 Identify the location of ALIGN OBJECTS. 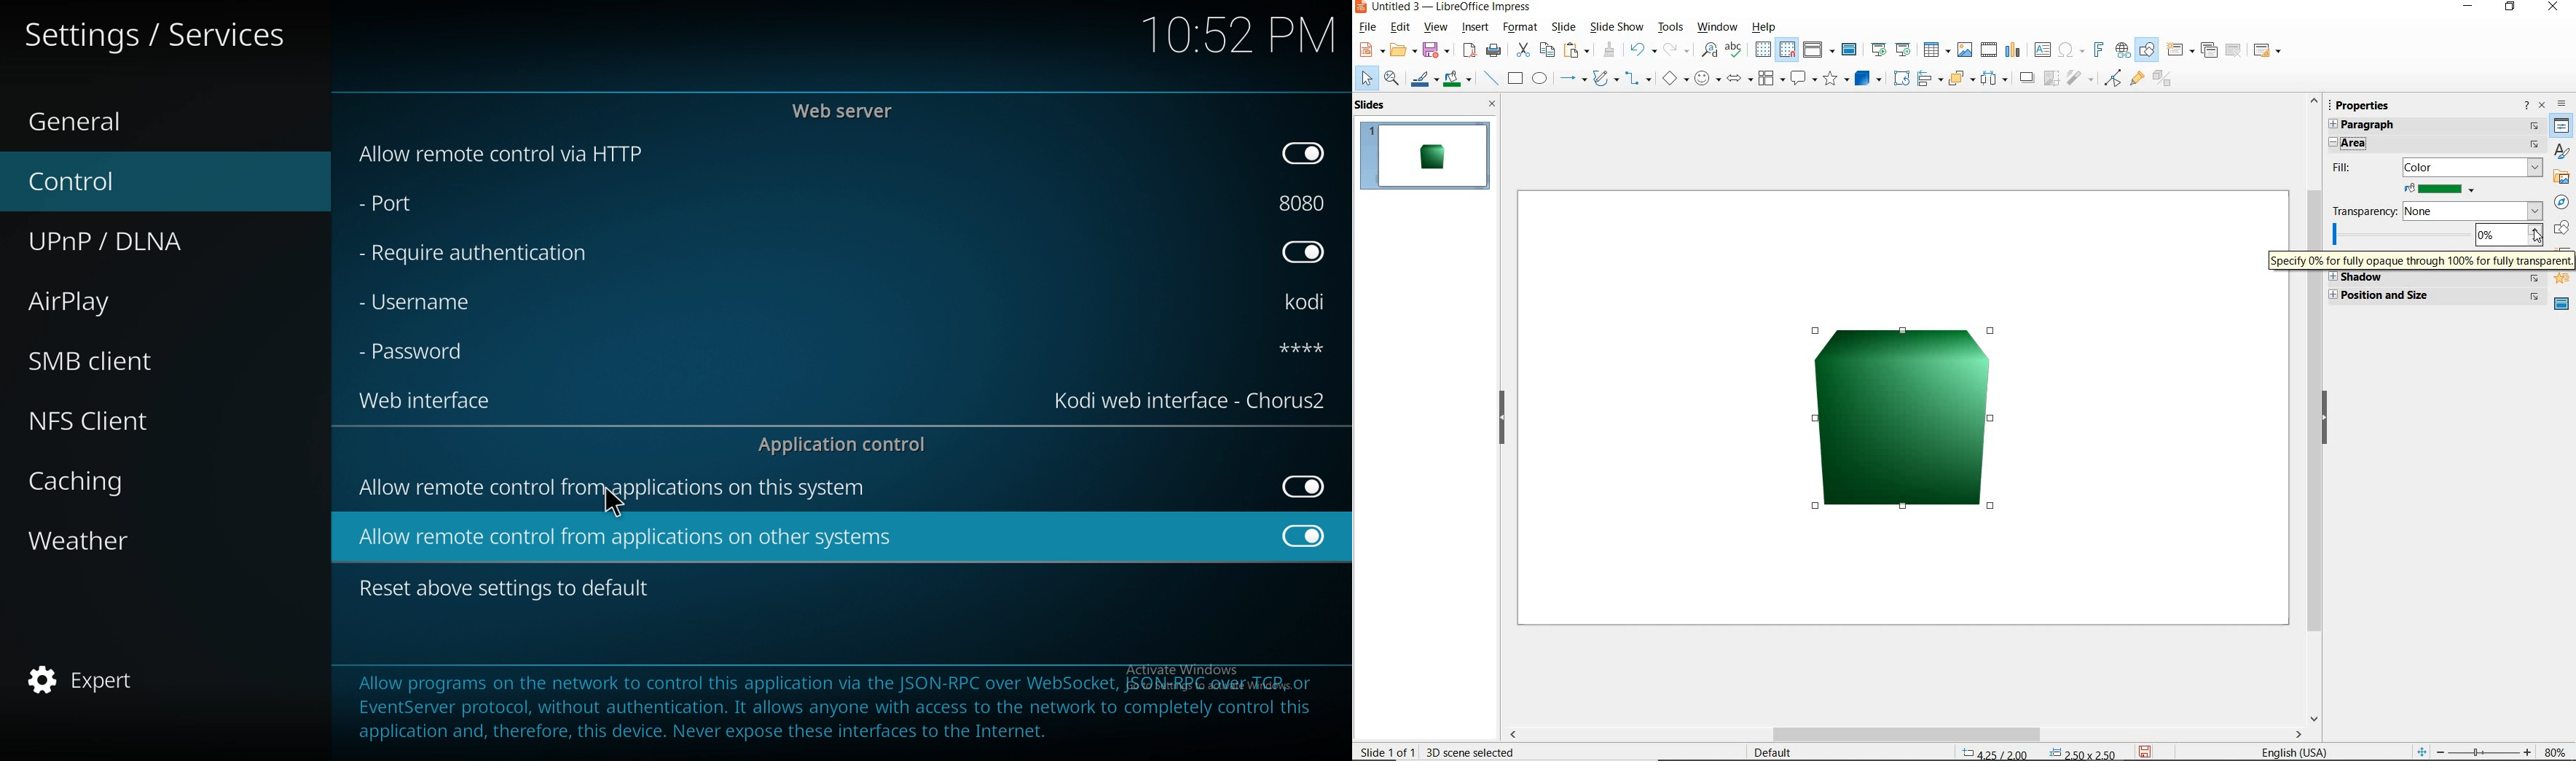
(1929, 80).